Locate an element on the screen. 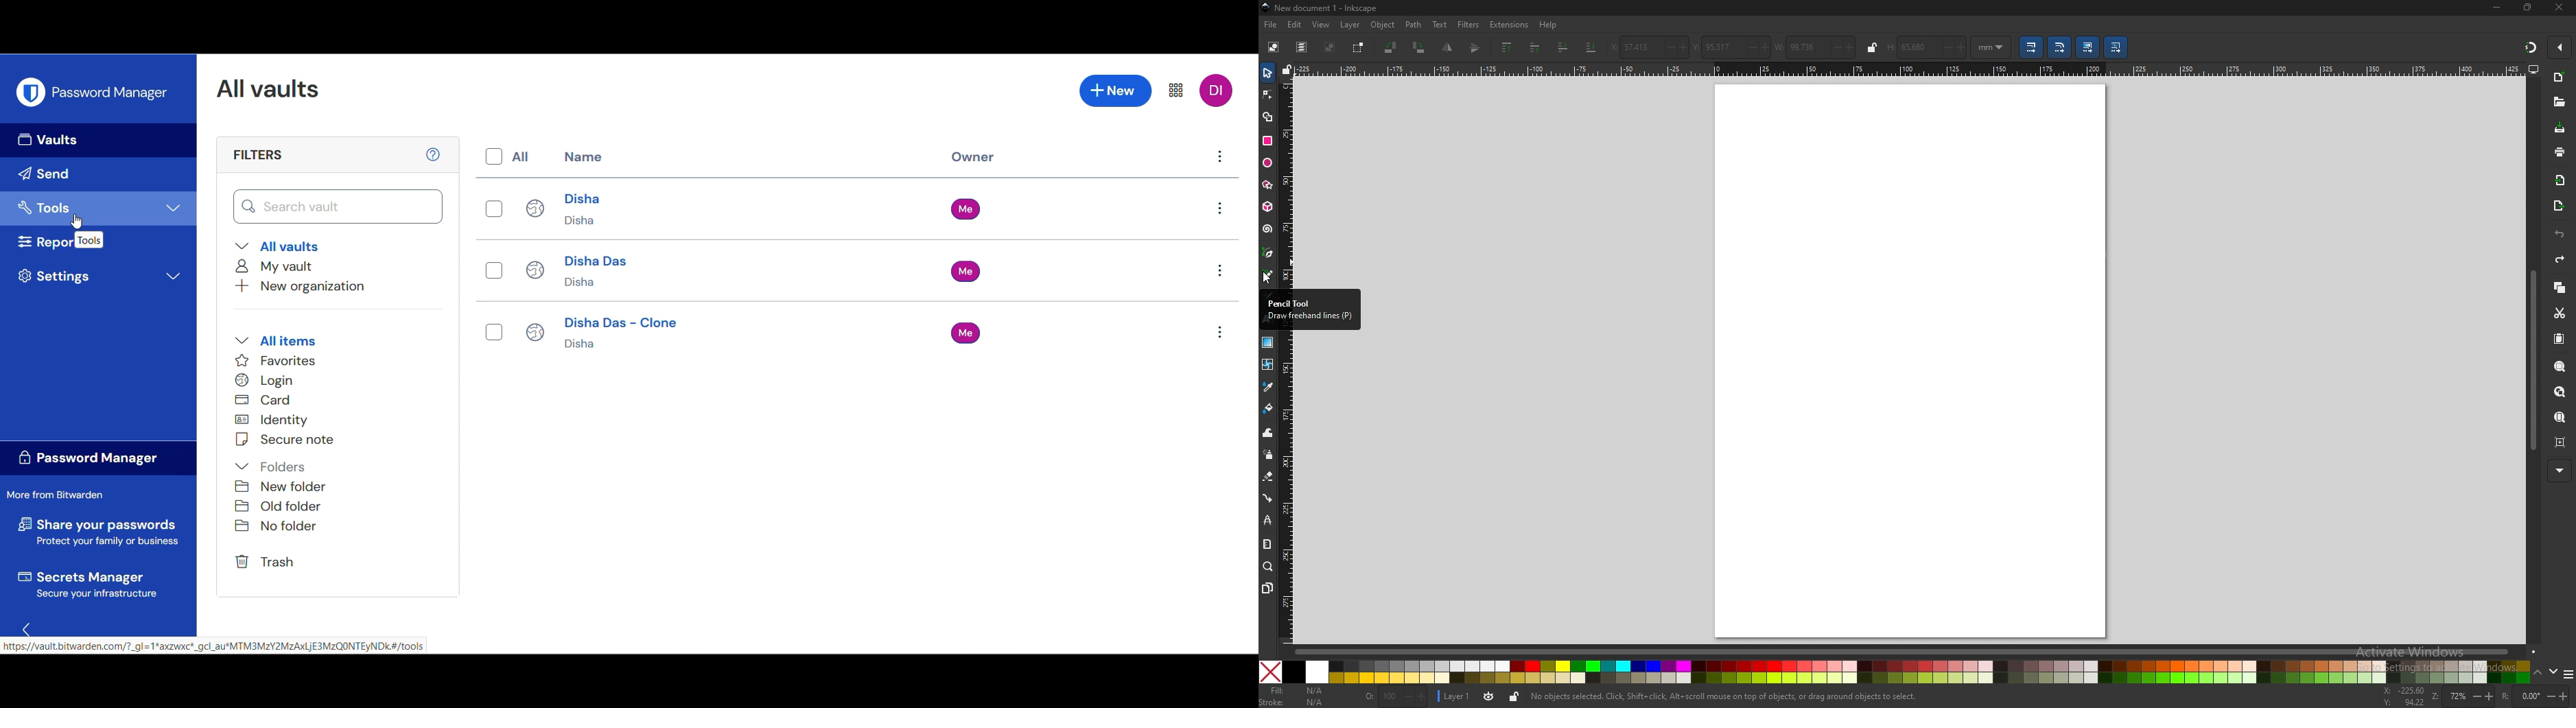  copy is located at coordinates (2559, 287).